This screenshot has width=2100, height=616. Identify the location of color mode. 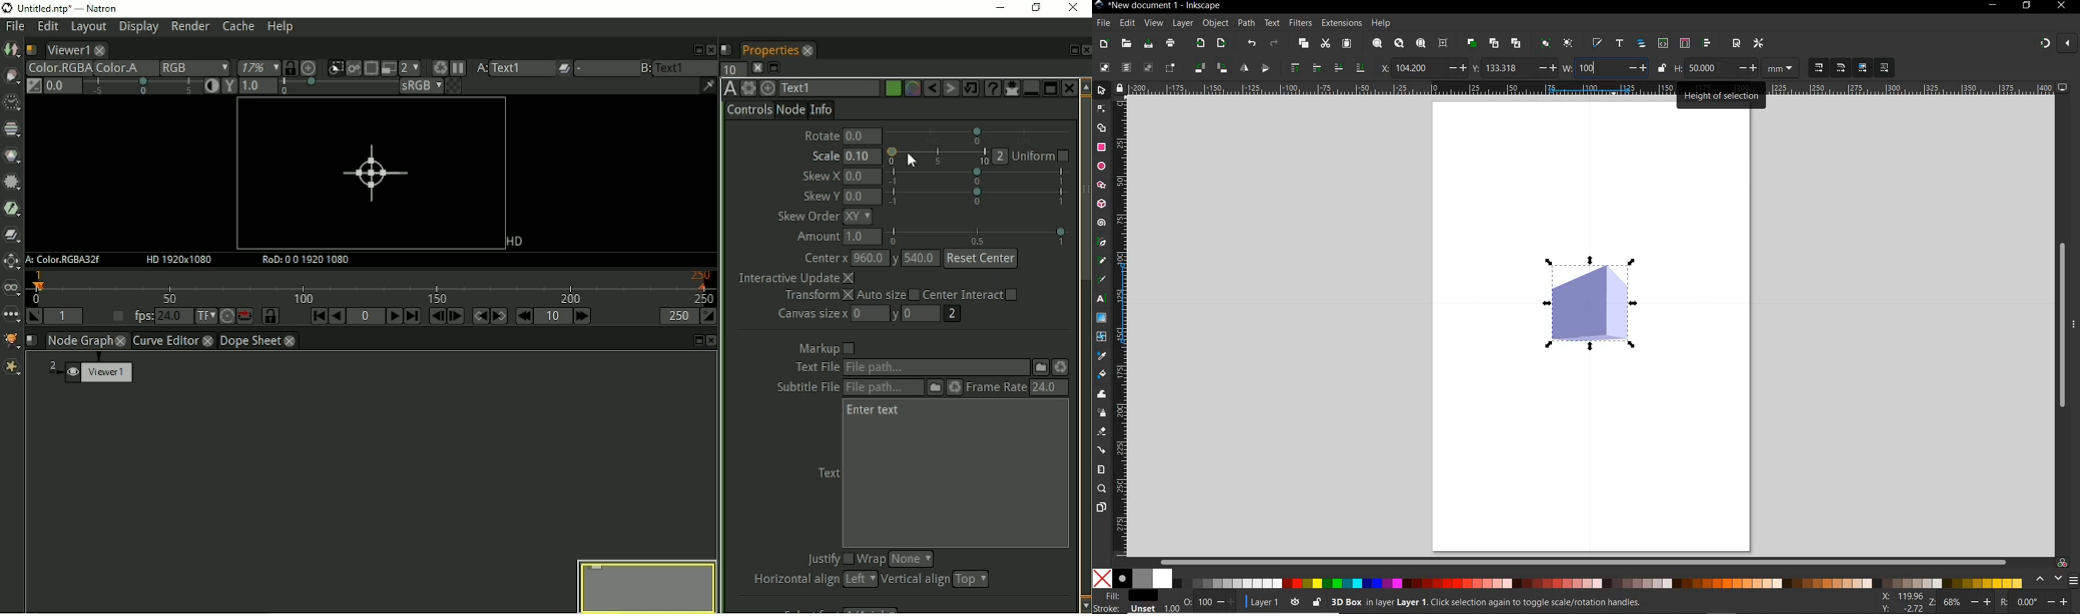
(1560, 578).